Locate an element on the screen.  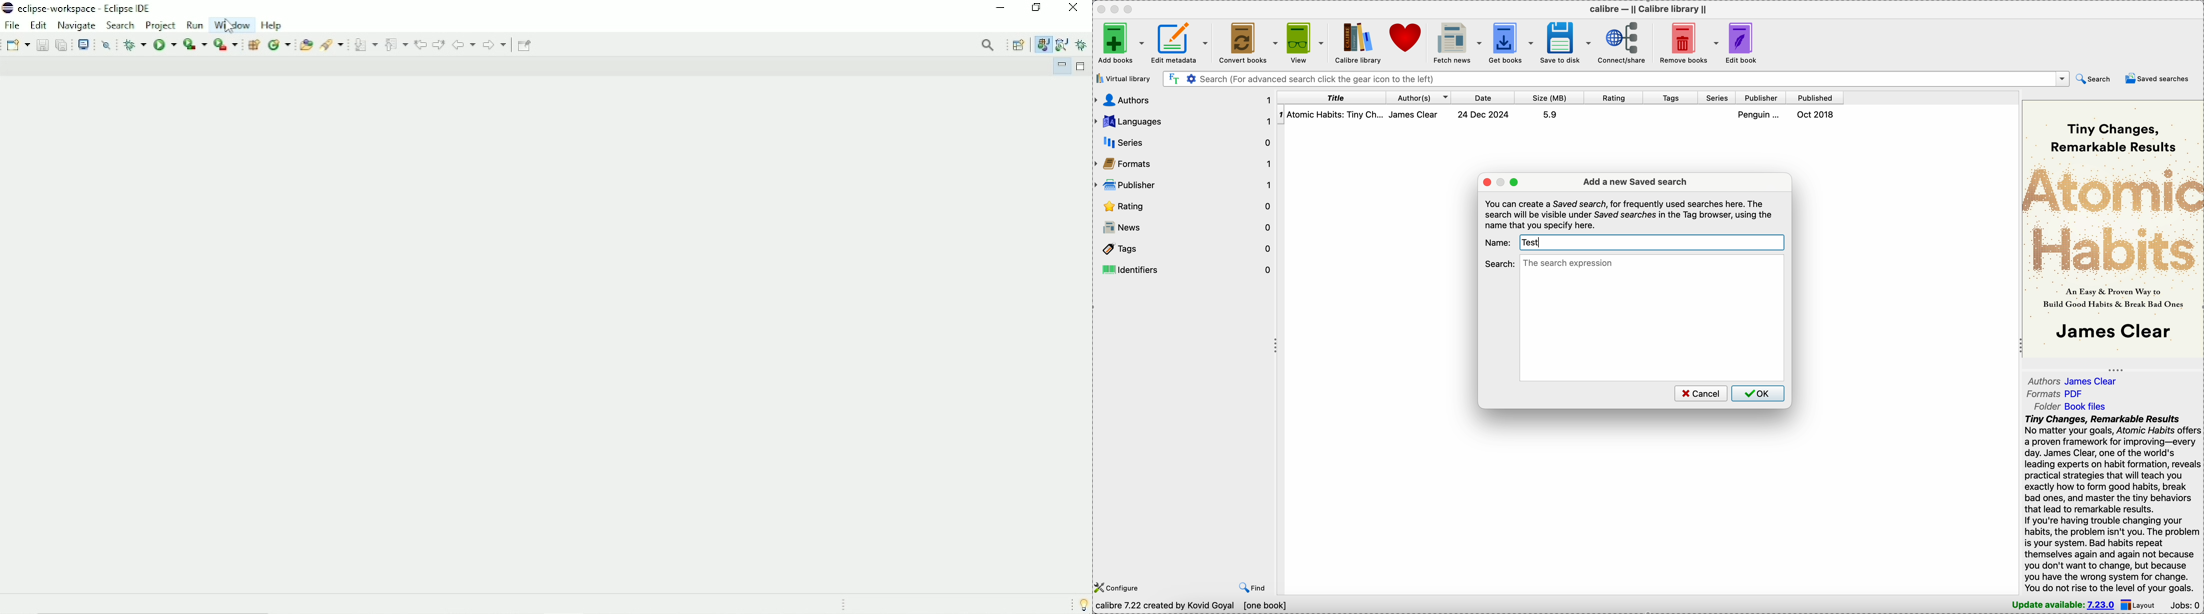
series is located at coordinates (1718, 98).